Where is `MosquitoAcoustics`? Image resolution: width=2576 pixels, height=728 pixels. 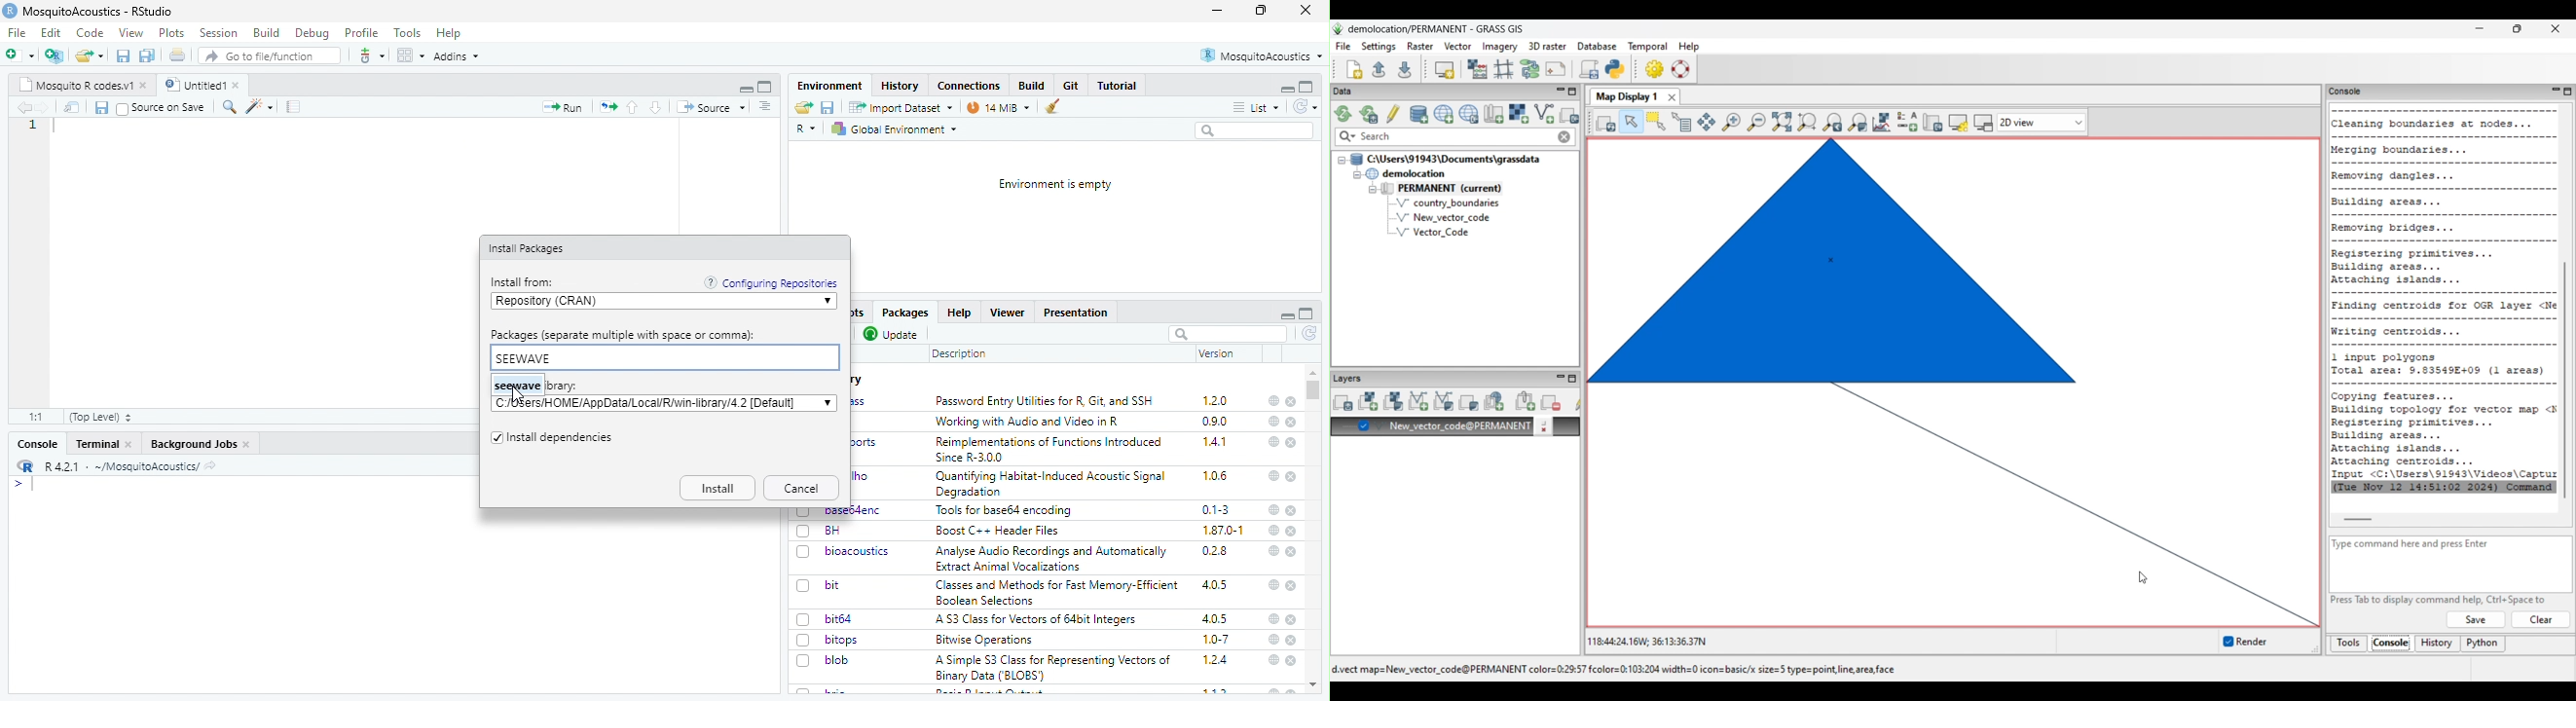
MosquitoAcoustics is located at coordinates (1261, 55).